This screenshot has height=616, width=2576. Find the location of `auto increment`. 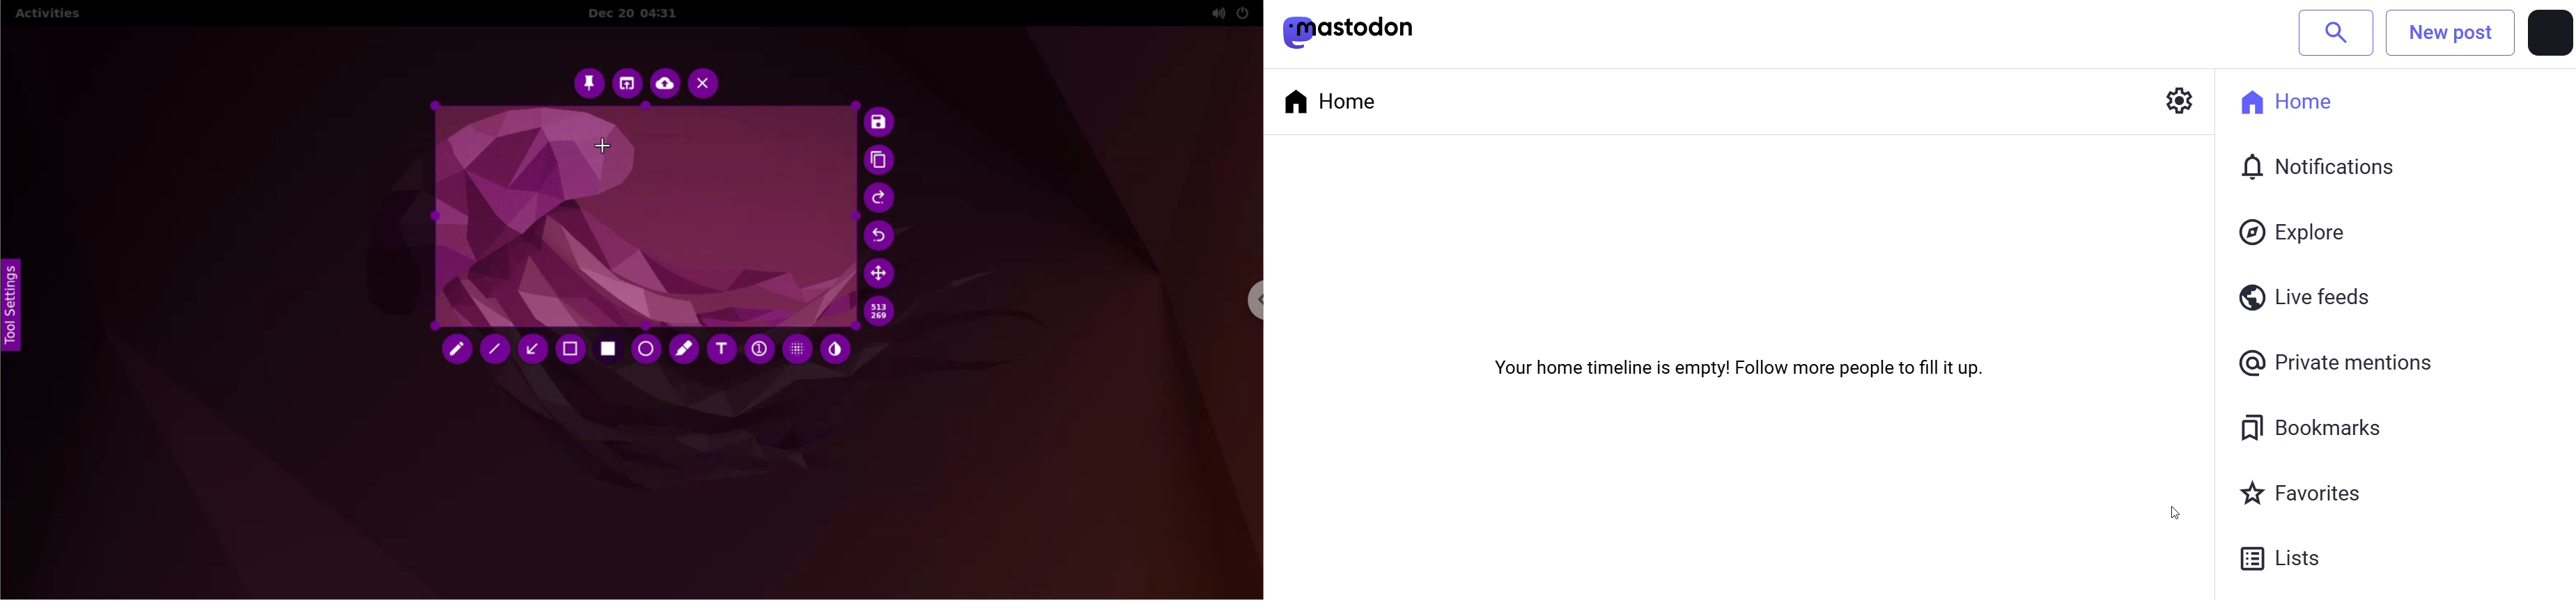

auto increment is located at coordinates (758, 349).